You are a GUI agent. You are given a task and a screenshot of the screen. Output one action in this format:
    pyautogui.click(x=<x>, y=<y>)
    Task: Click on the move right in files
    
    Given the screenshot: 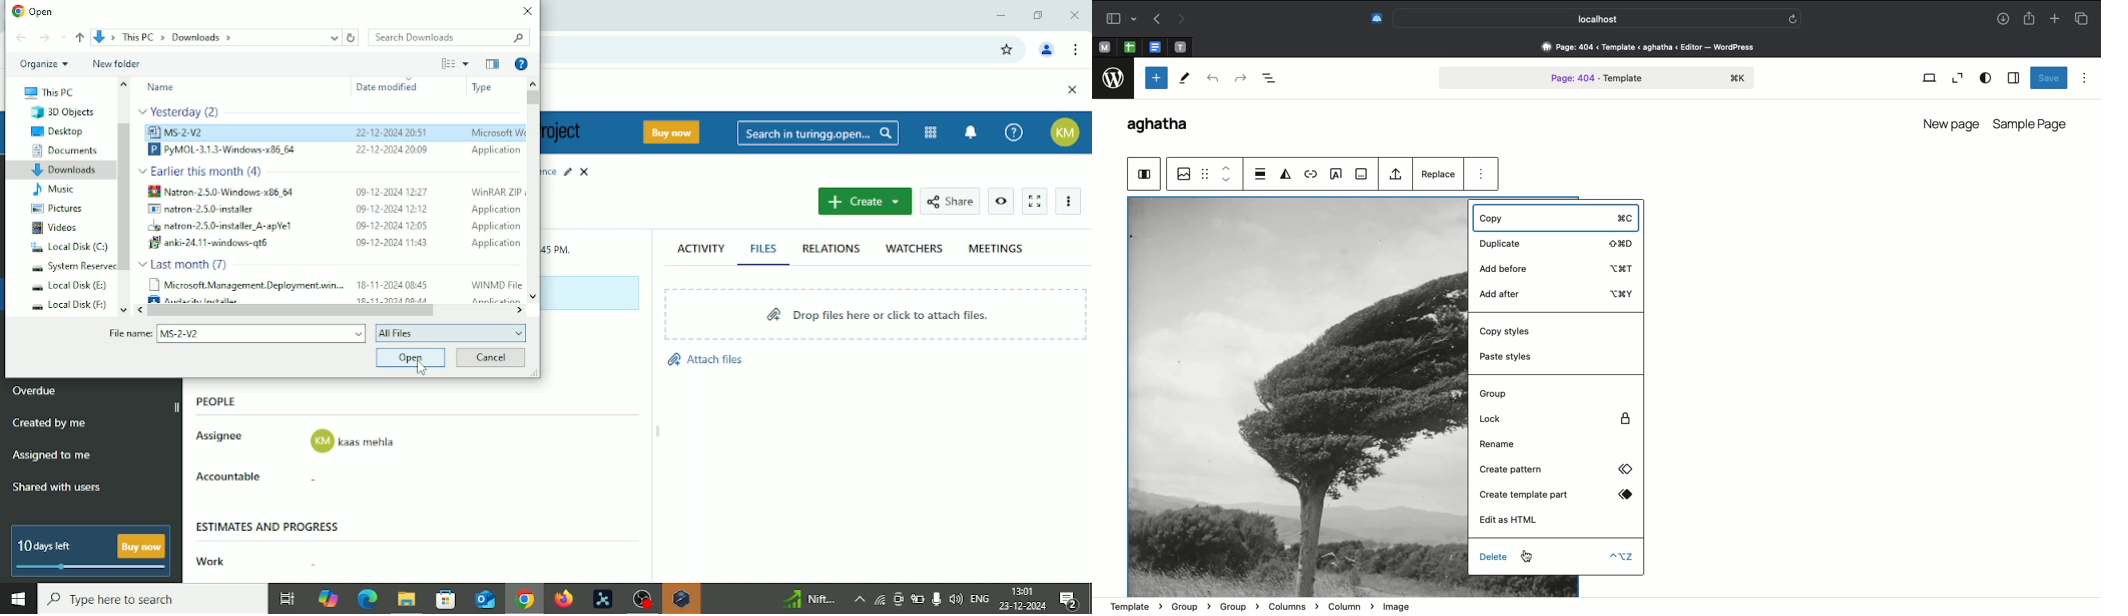 What is the action you would take?
    pyautogui.click(x=517, y=310)
    